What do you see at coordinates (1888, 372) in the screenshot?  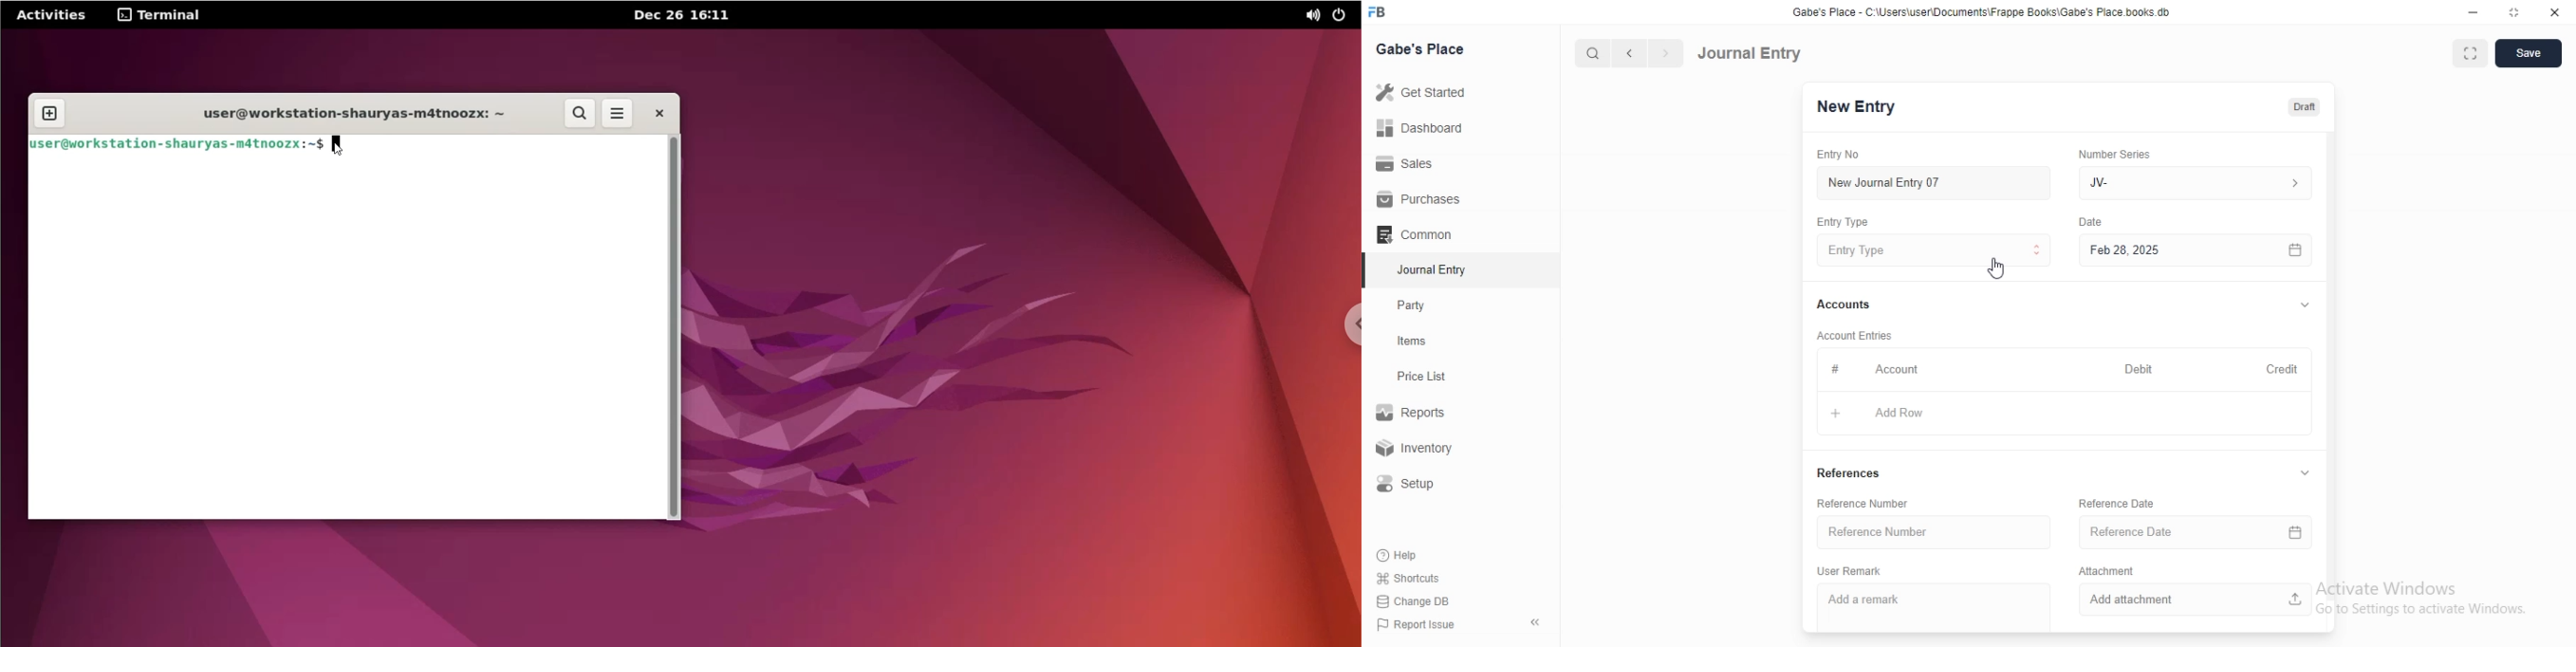 I see `# Account` at bounding box center [1888, 372].